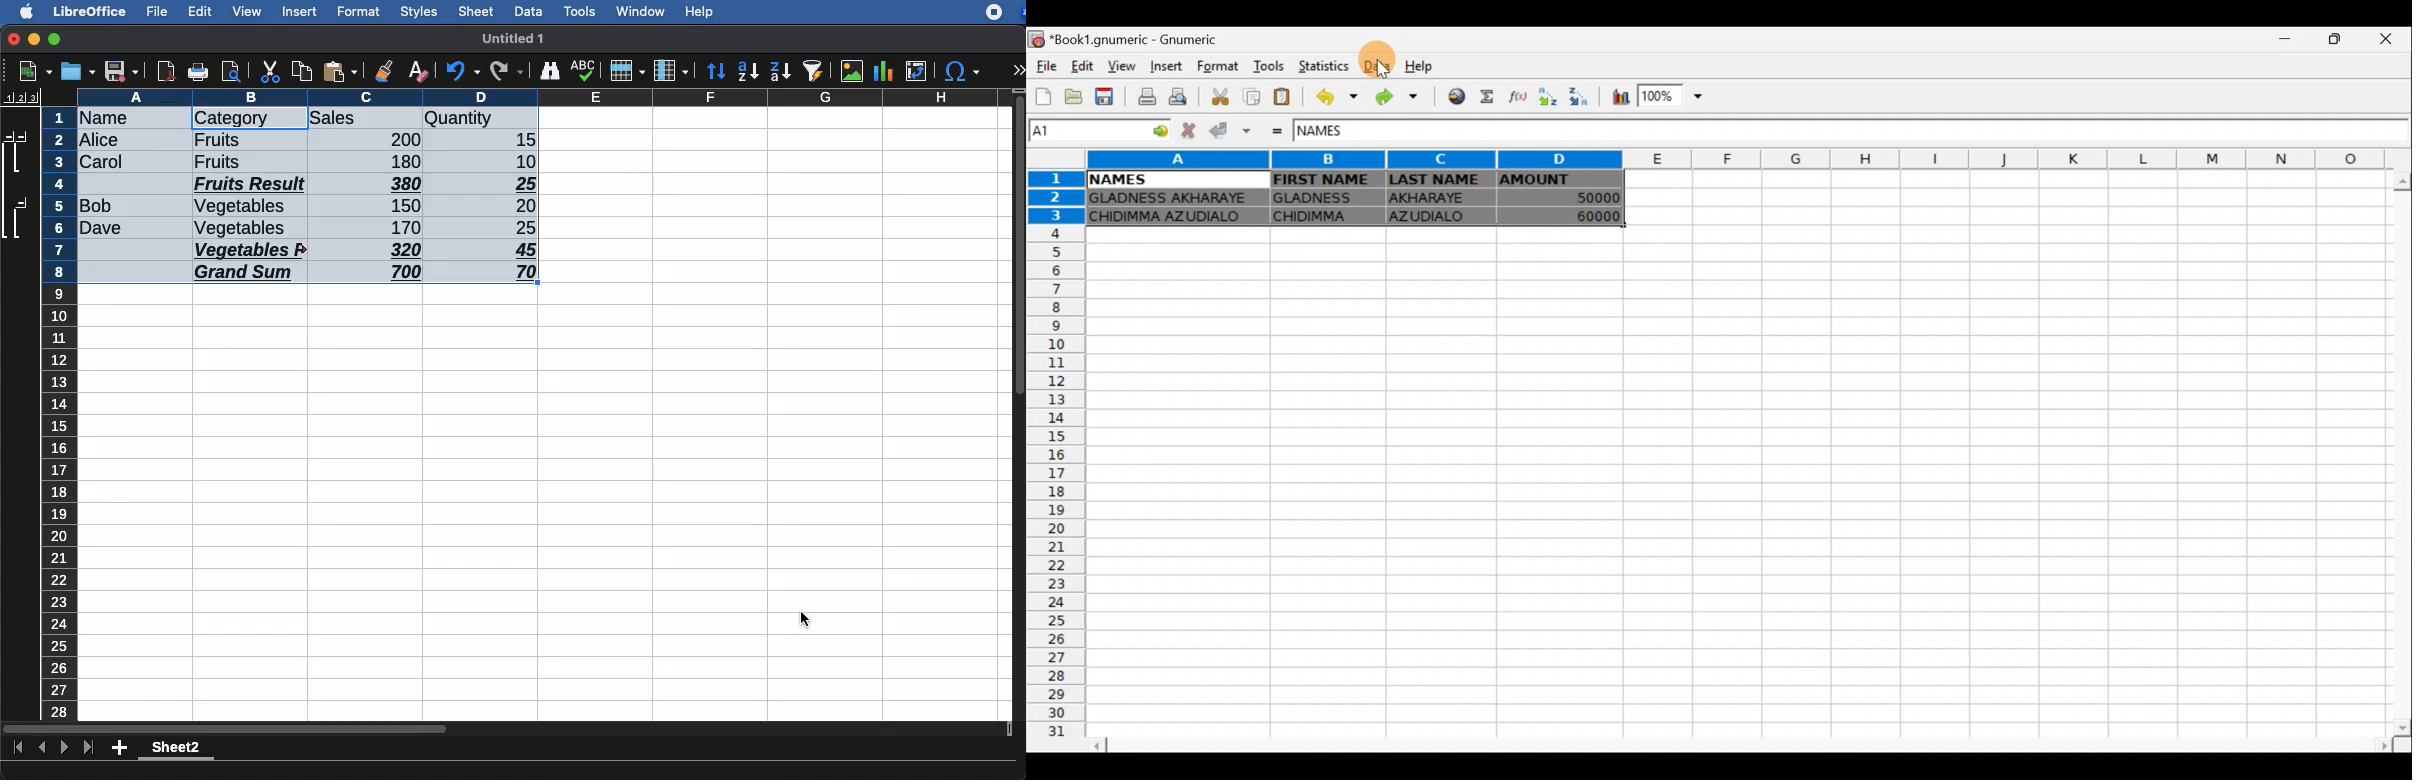  What do you see at coordinates (248, 249) in the screenshot?
I see `Vegetables result` at bounding box center [248, 249].